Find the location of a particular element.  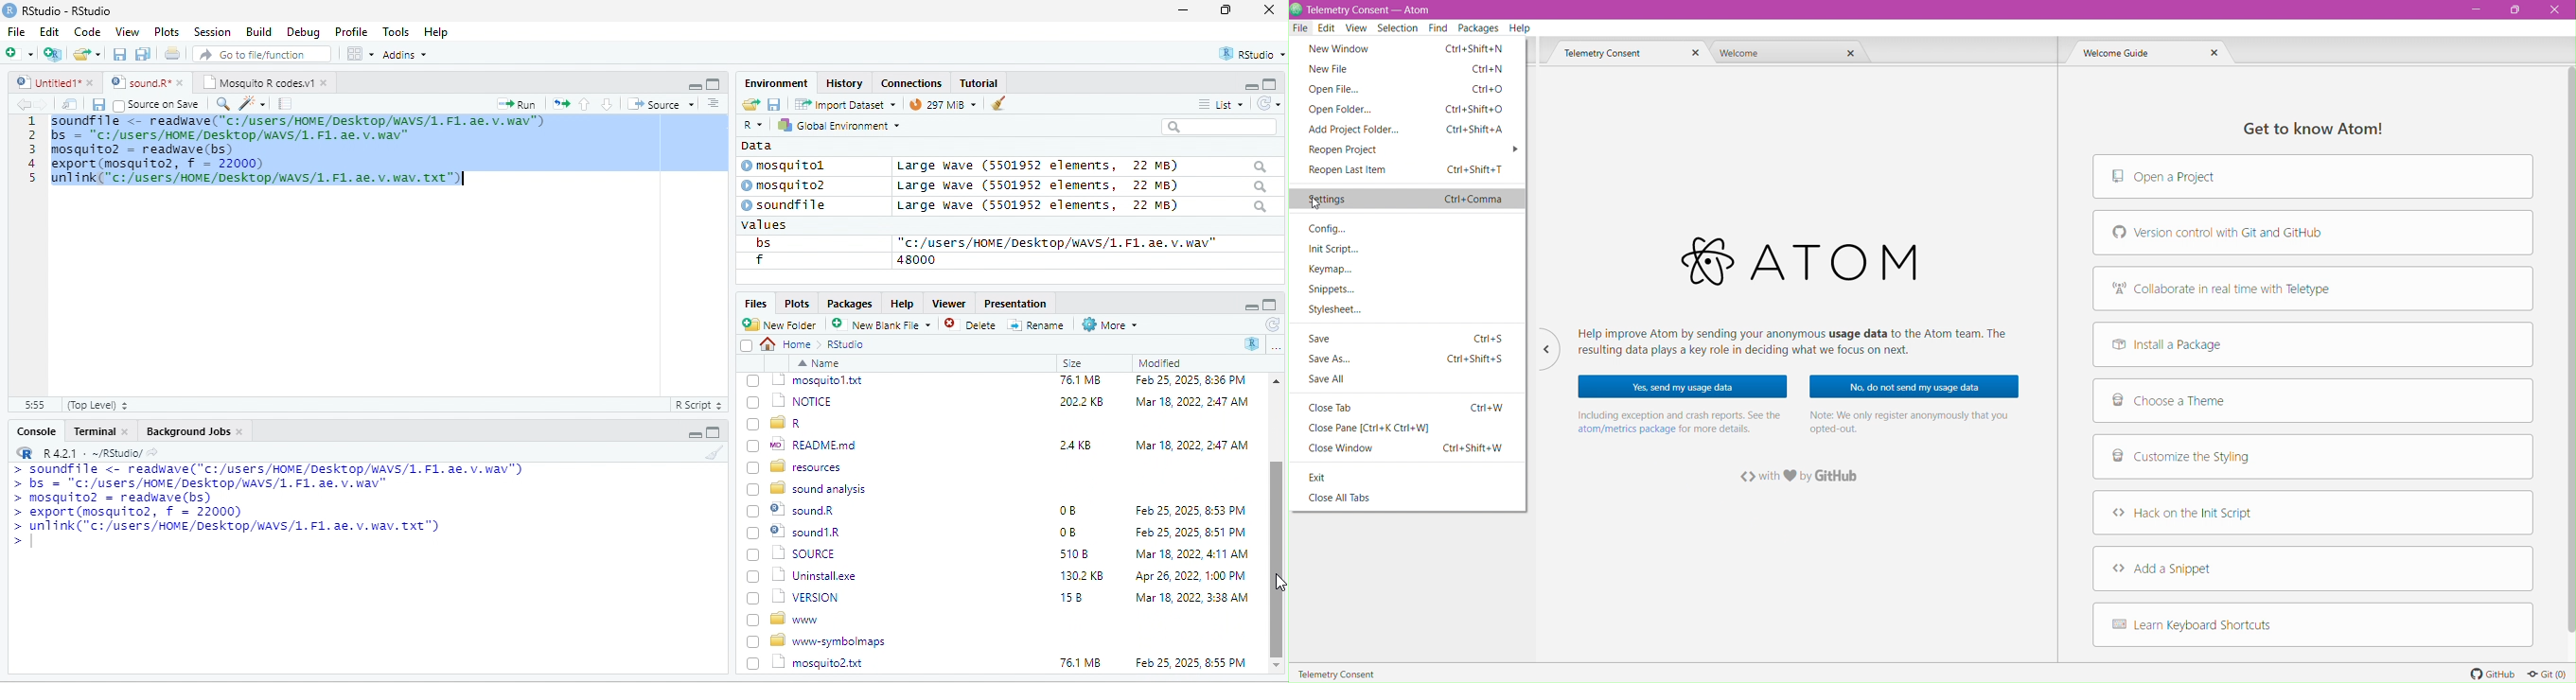

Telemetry consent - Atom is located at coordinates (1376, 9).